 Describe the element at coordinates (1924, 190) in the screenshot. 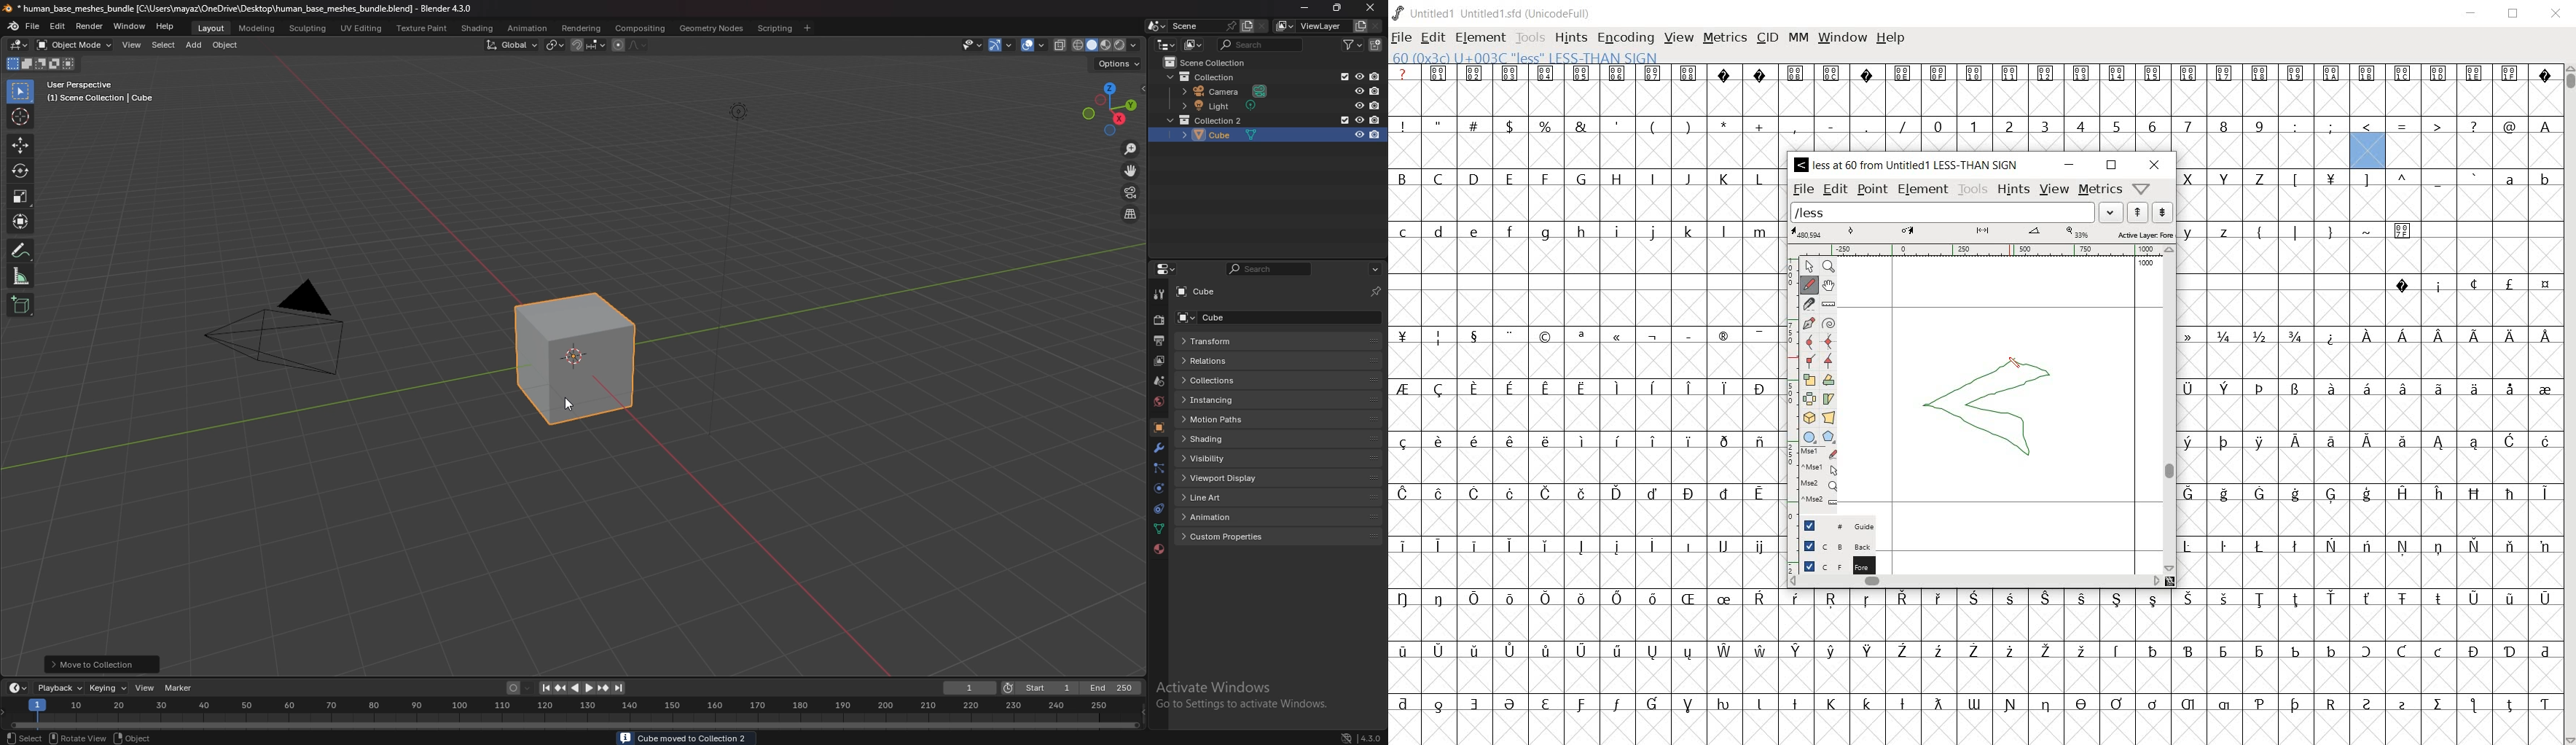

I see `element` at that location.